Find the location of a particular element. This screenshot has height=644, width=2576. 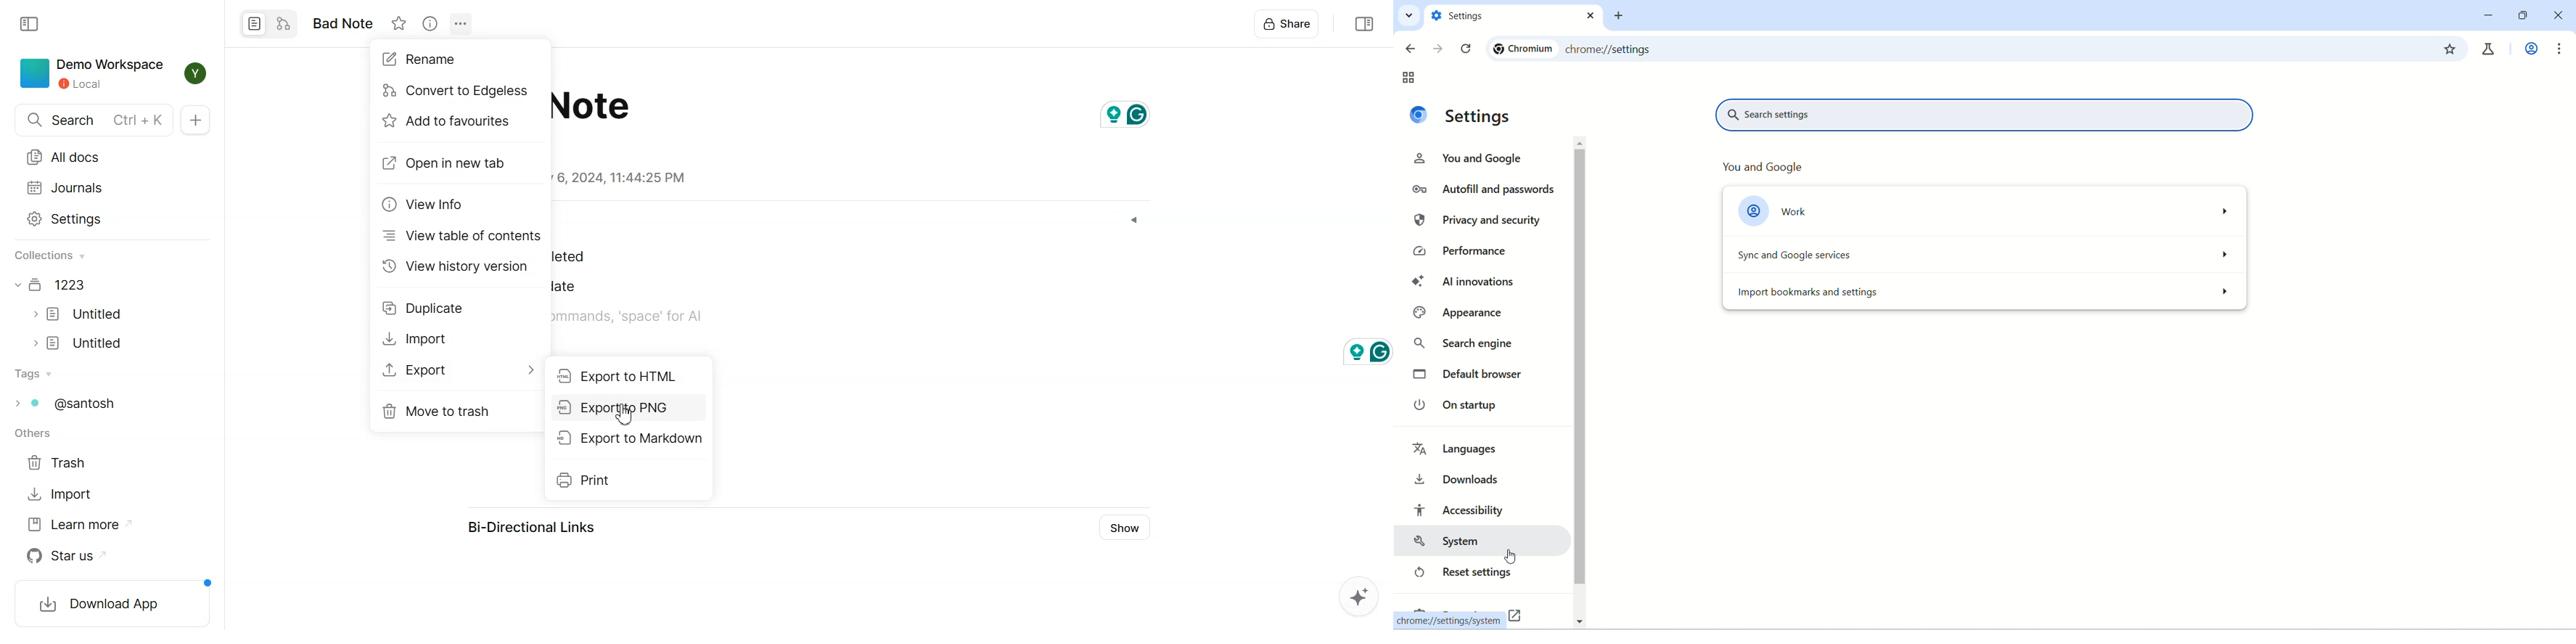

AI innivations is located at coordinates (1463, 284).